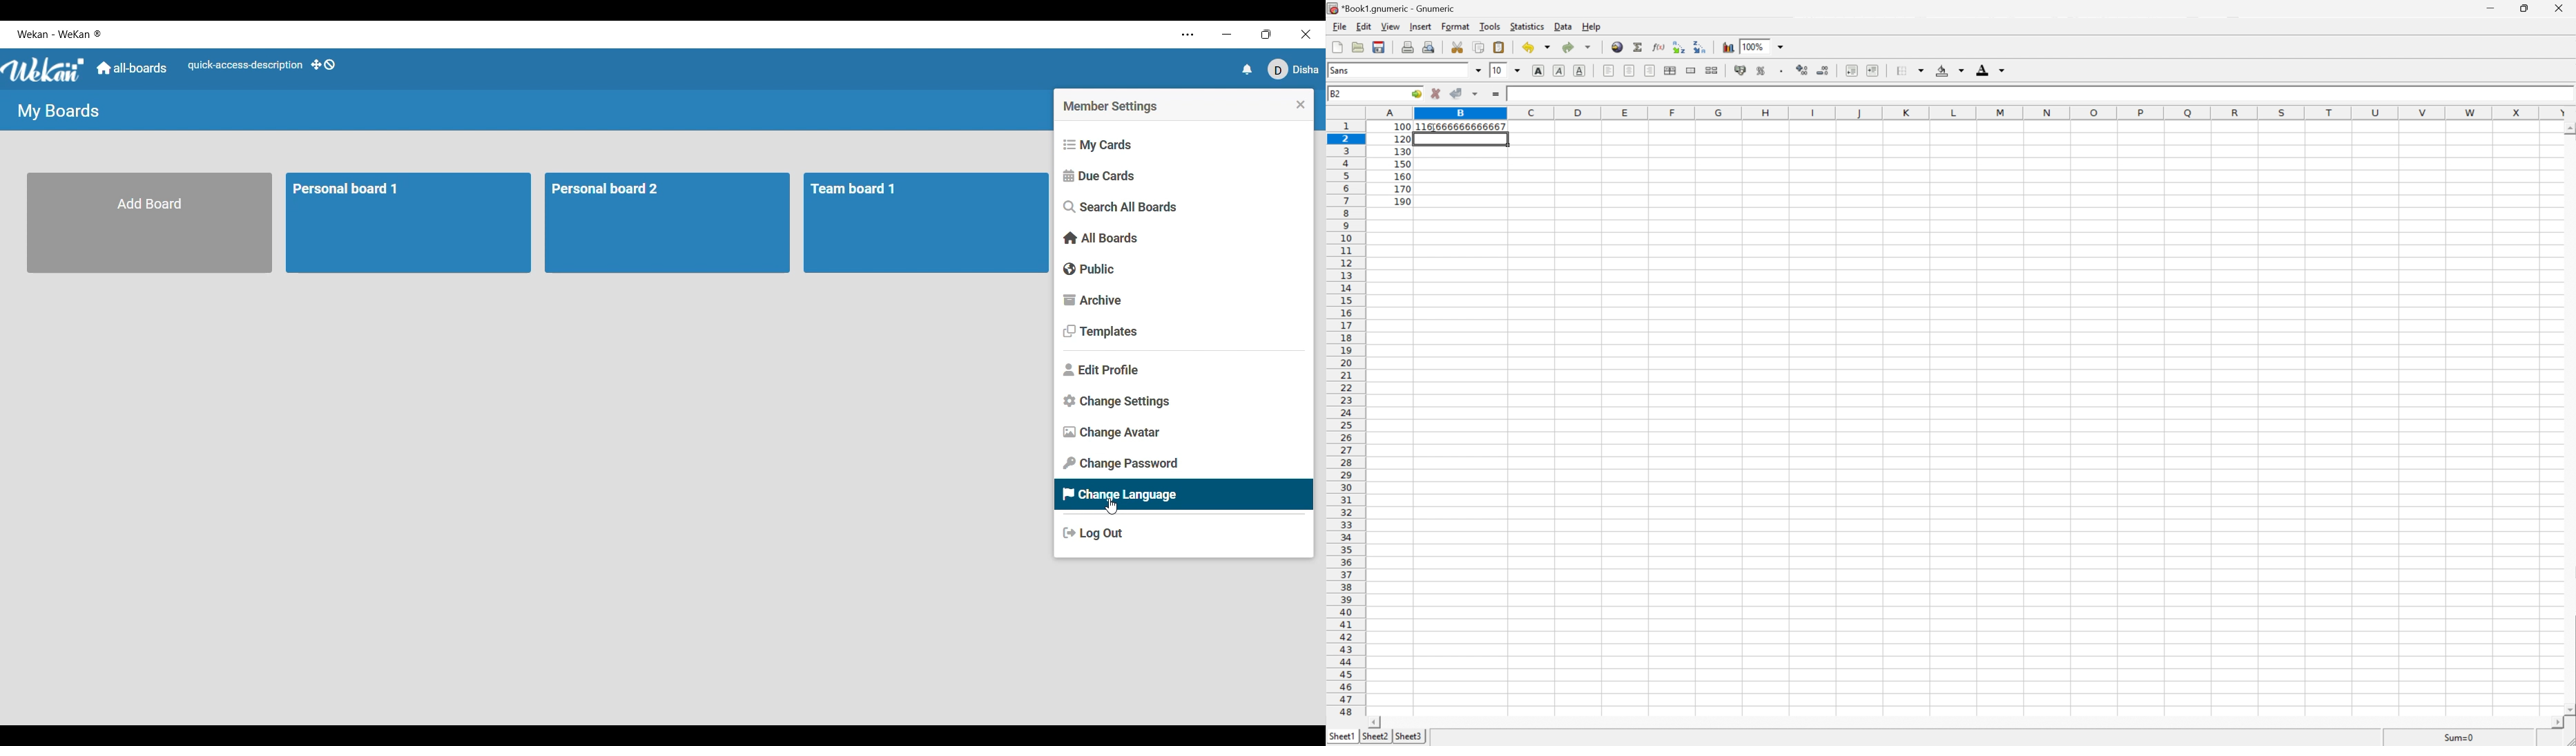 This screenshot has width=2576, height=756. What do you see at coordinates (1527, 25) in the screenshot?
I see `Statistics` at bounding box center [1527, 25].